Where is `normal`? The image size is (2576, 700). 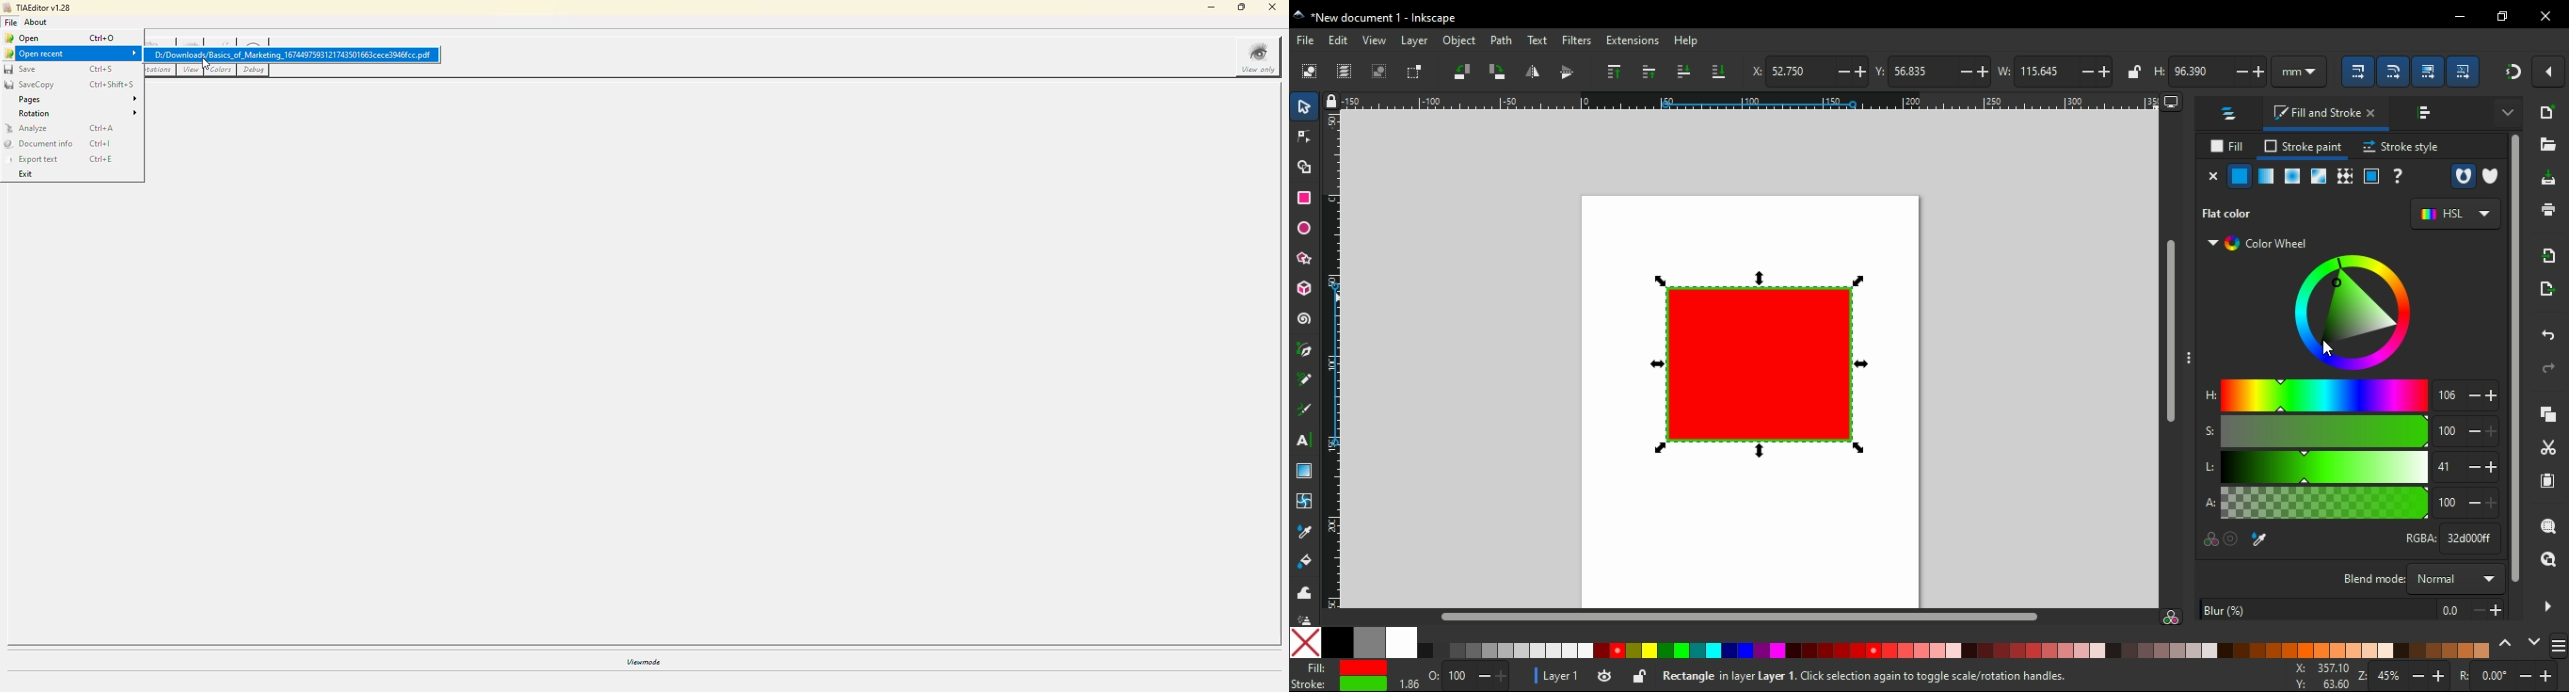
normal is located at coordinates (2456, 578).